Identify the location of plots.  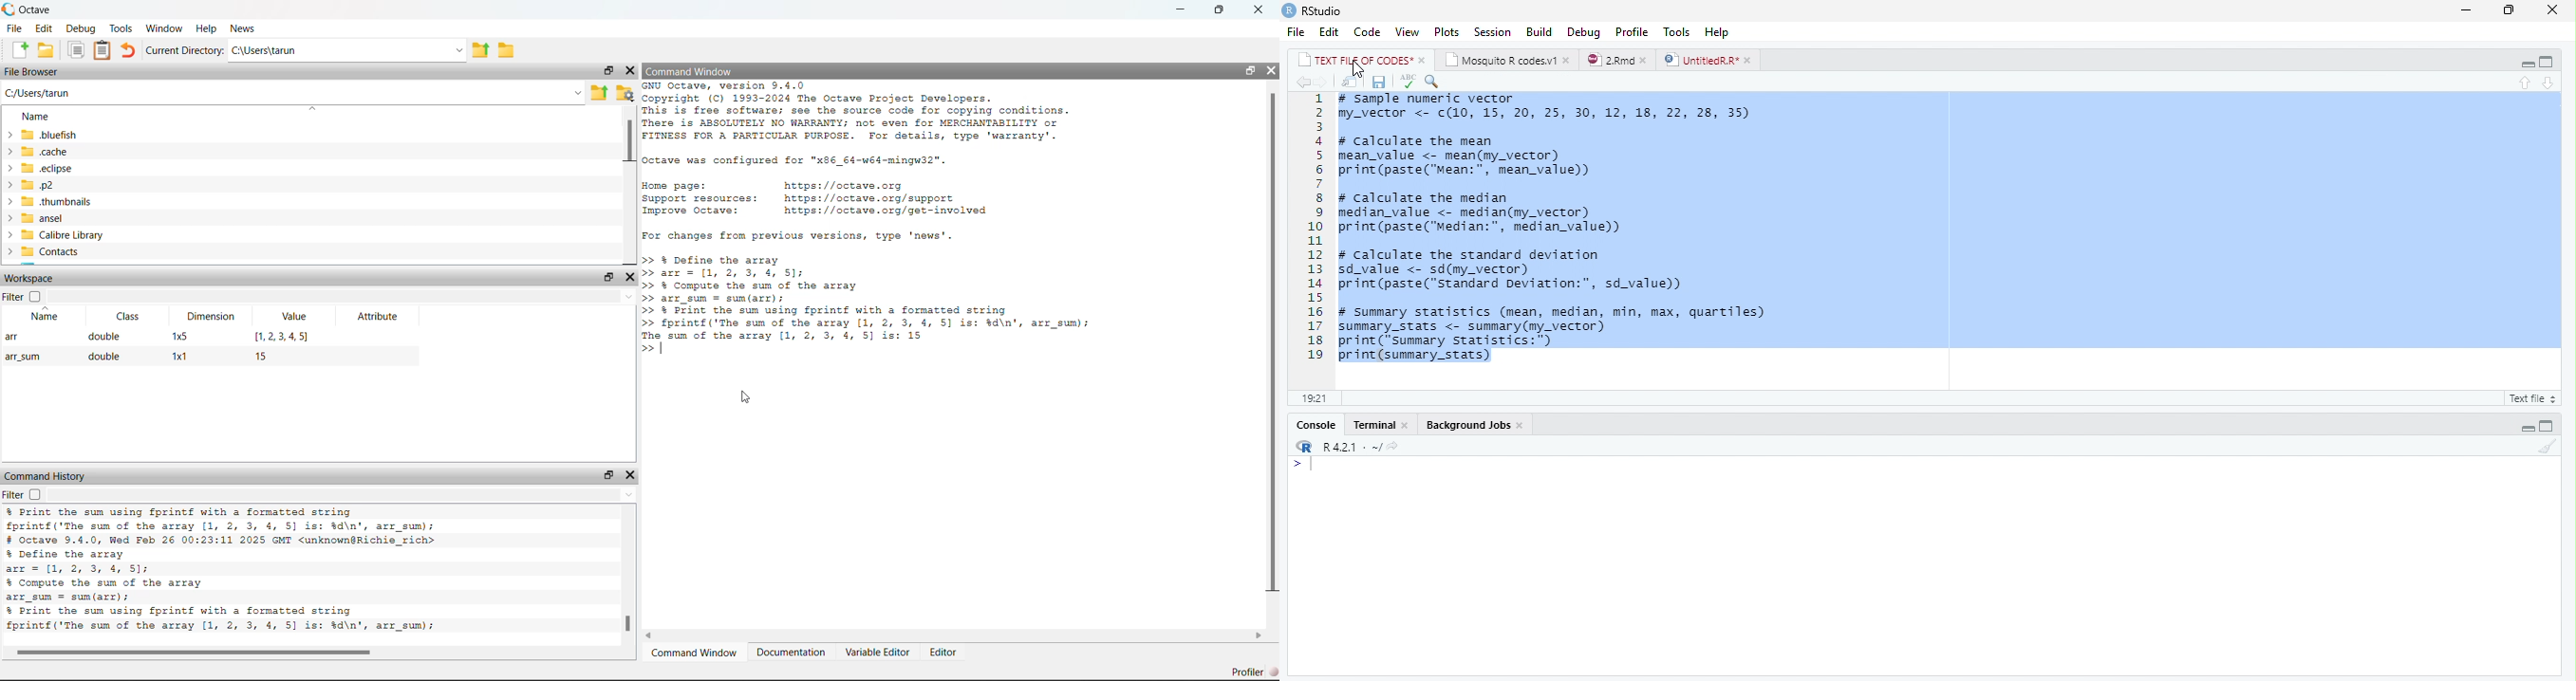
(1447, 32).